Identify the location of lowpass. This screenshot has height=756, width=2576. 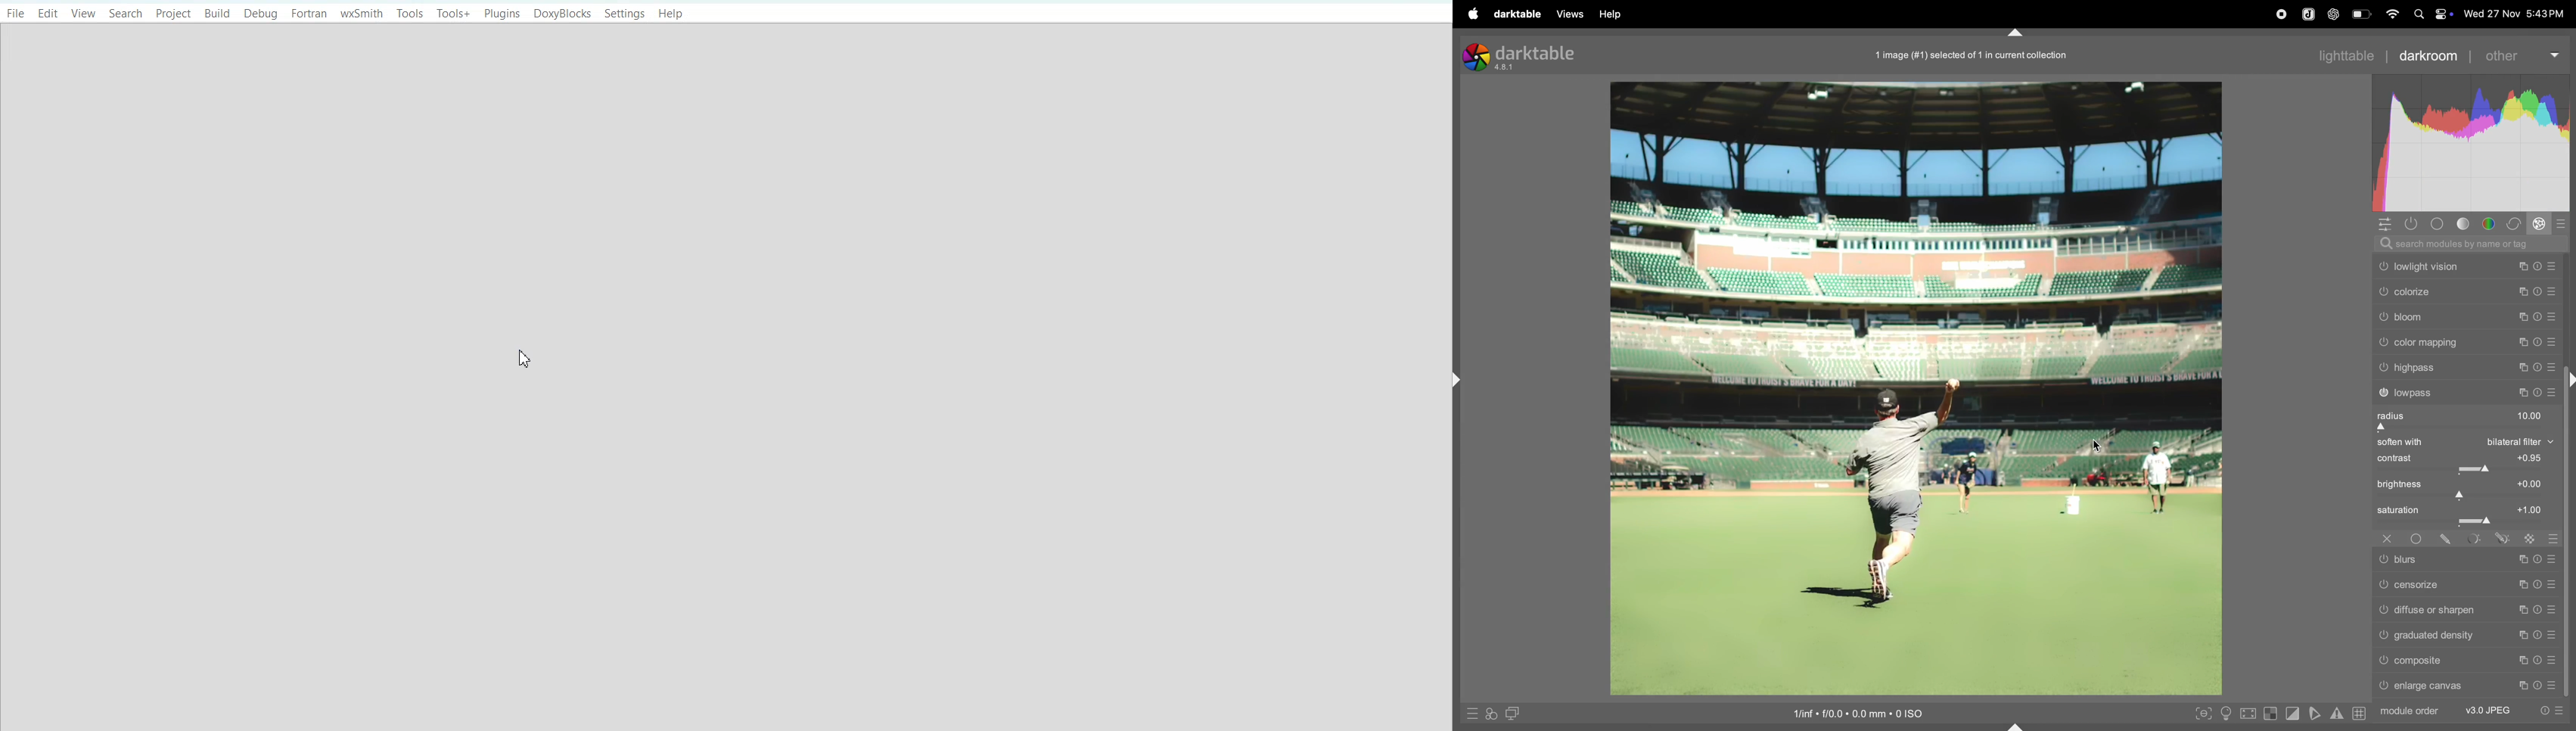
(2466, 393).